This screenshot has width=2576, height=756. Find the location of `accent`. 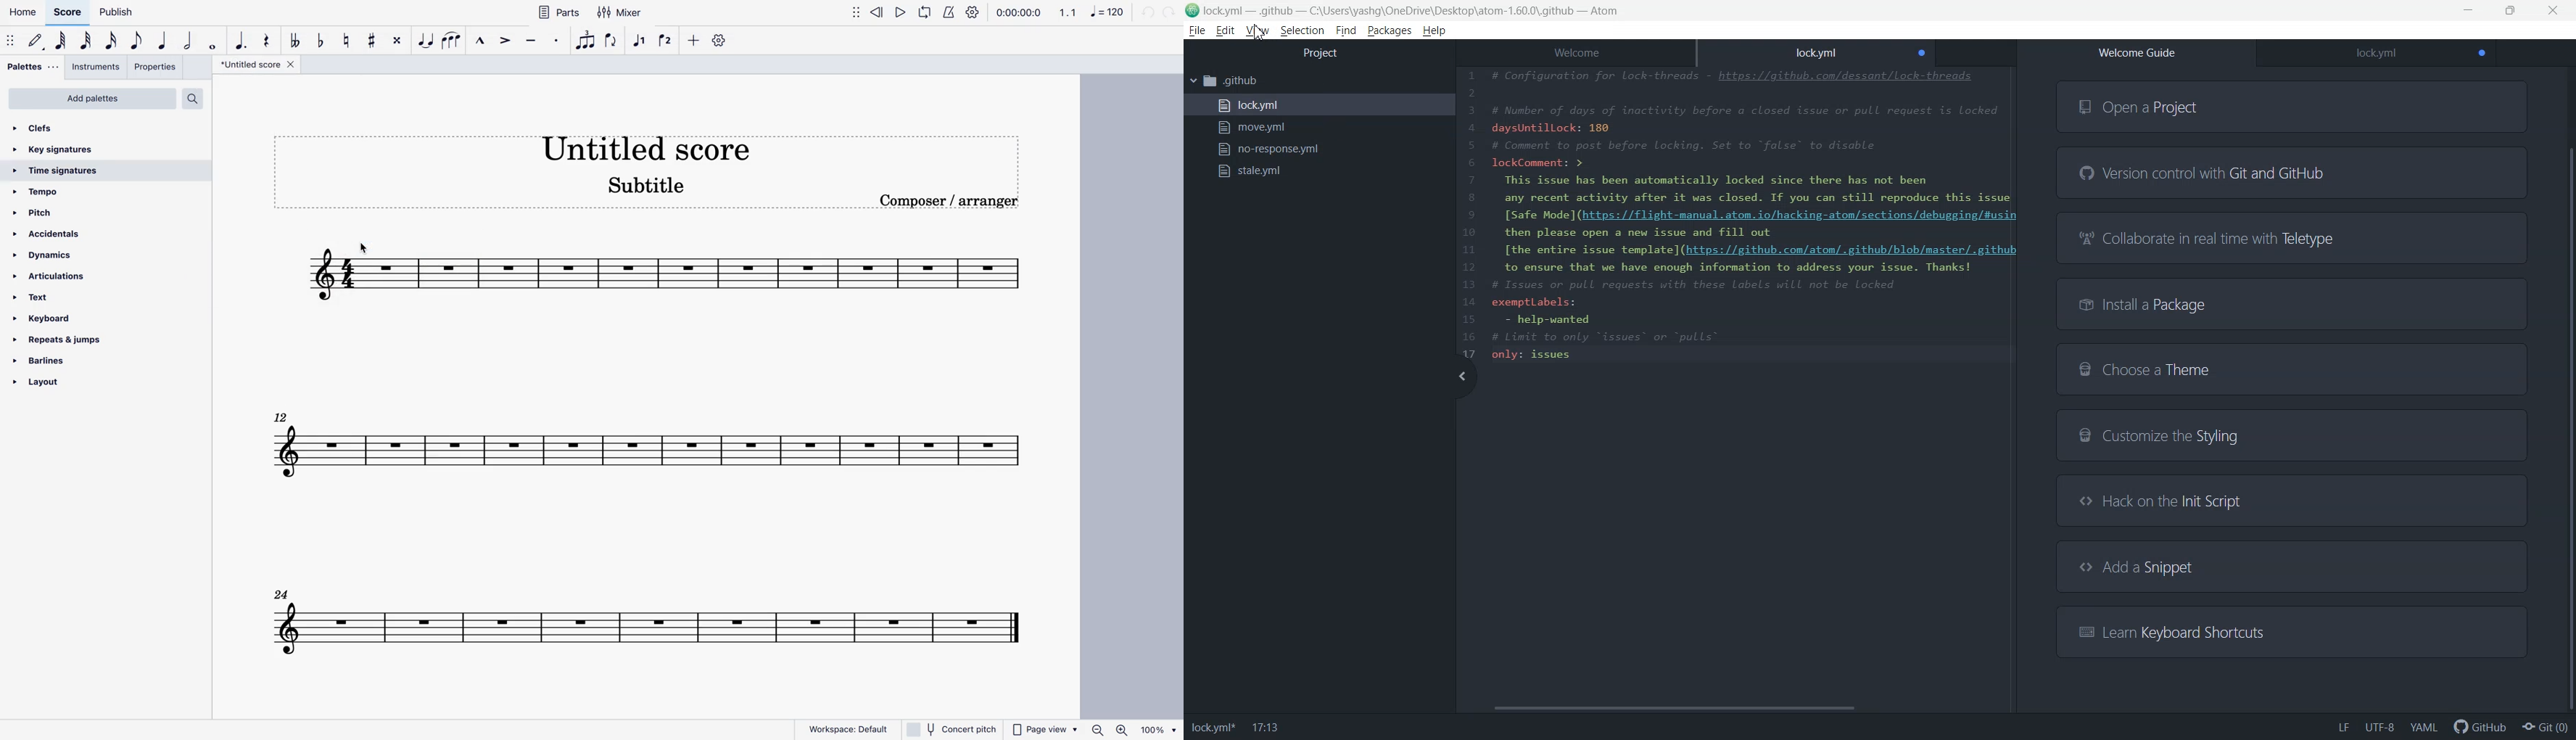

accent is located at coordinates (504, 42).